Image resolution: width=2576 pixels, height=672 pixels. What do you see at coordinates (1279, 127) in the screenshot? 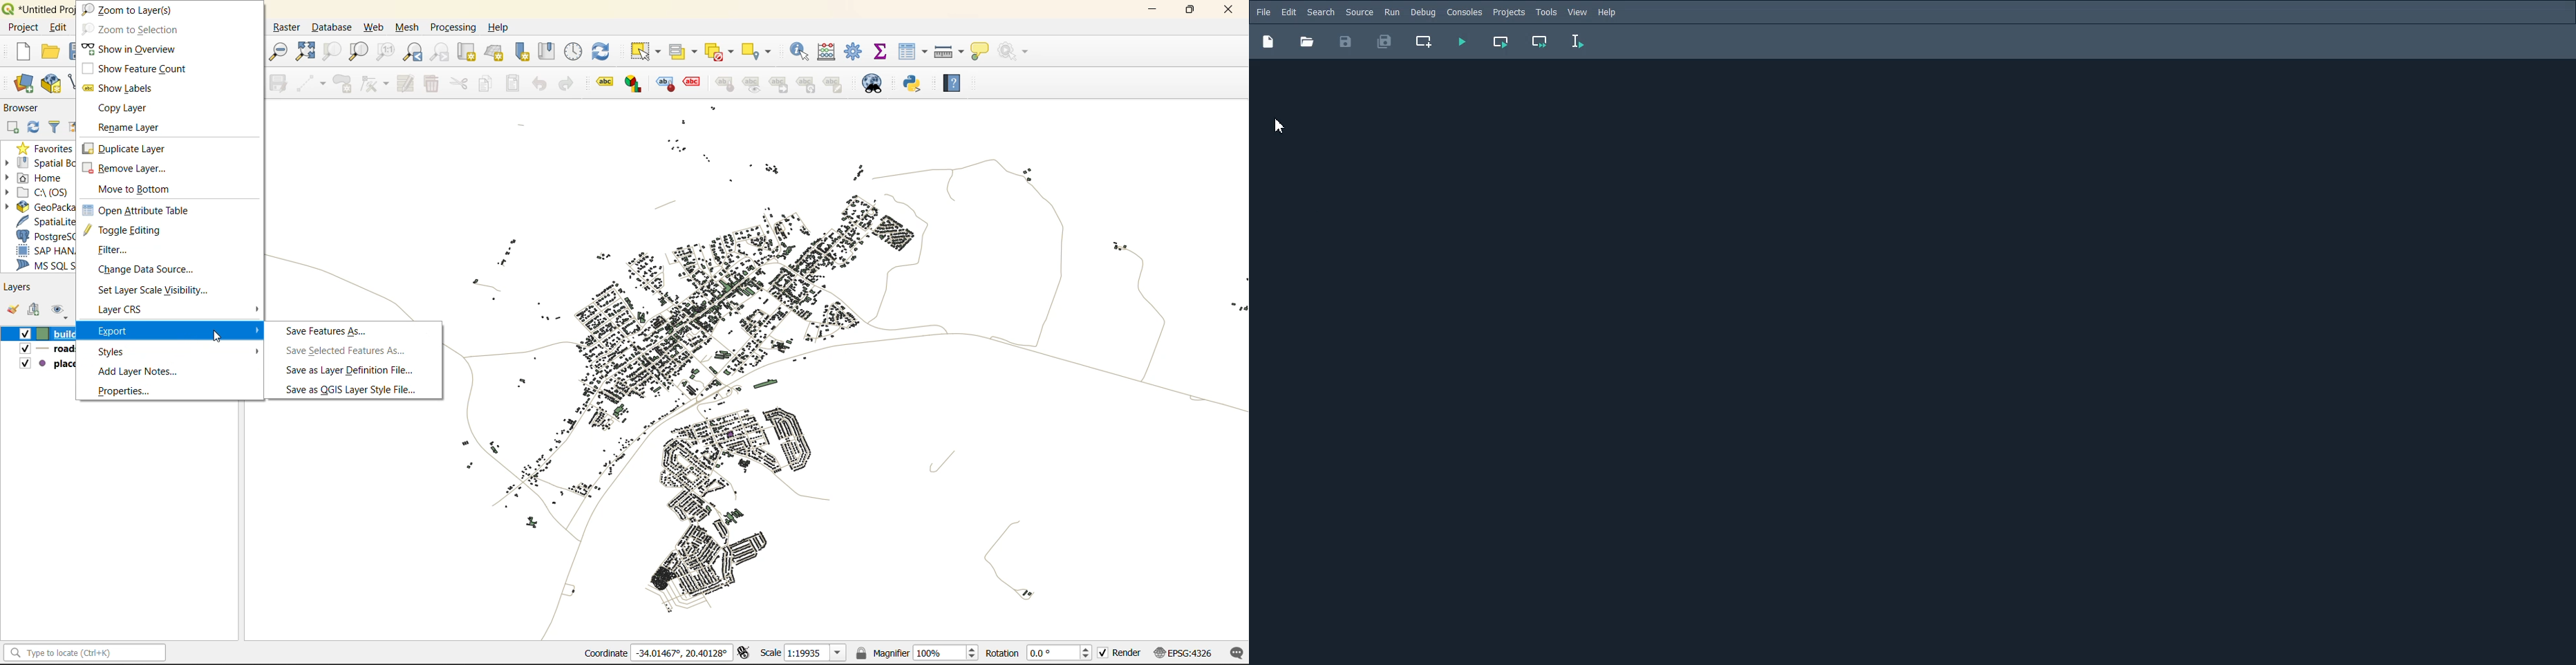
I see `Cursor` at bounding box center [1279, 127].